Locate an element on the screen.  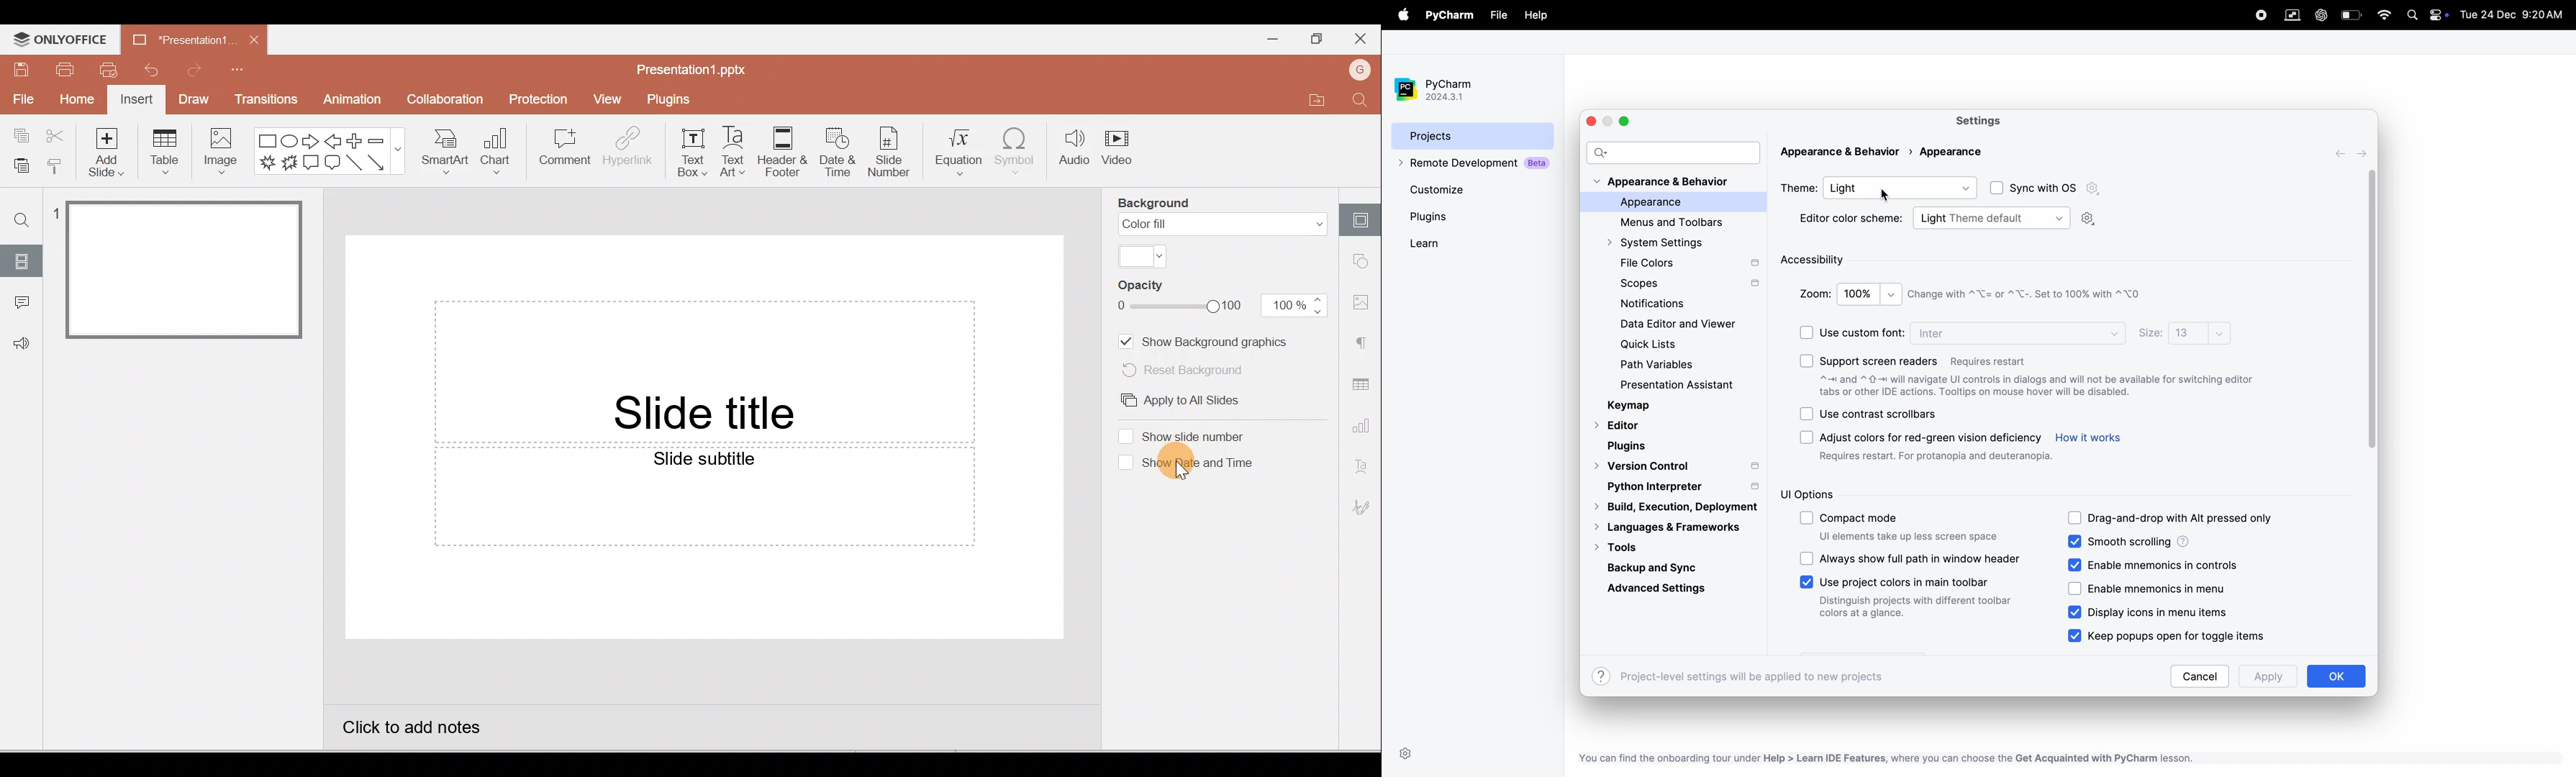
apply is located at coordinates (2265, 678).